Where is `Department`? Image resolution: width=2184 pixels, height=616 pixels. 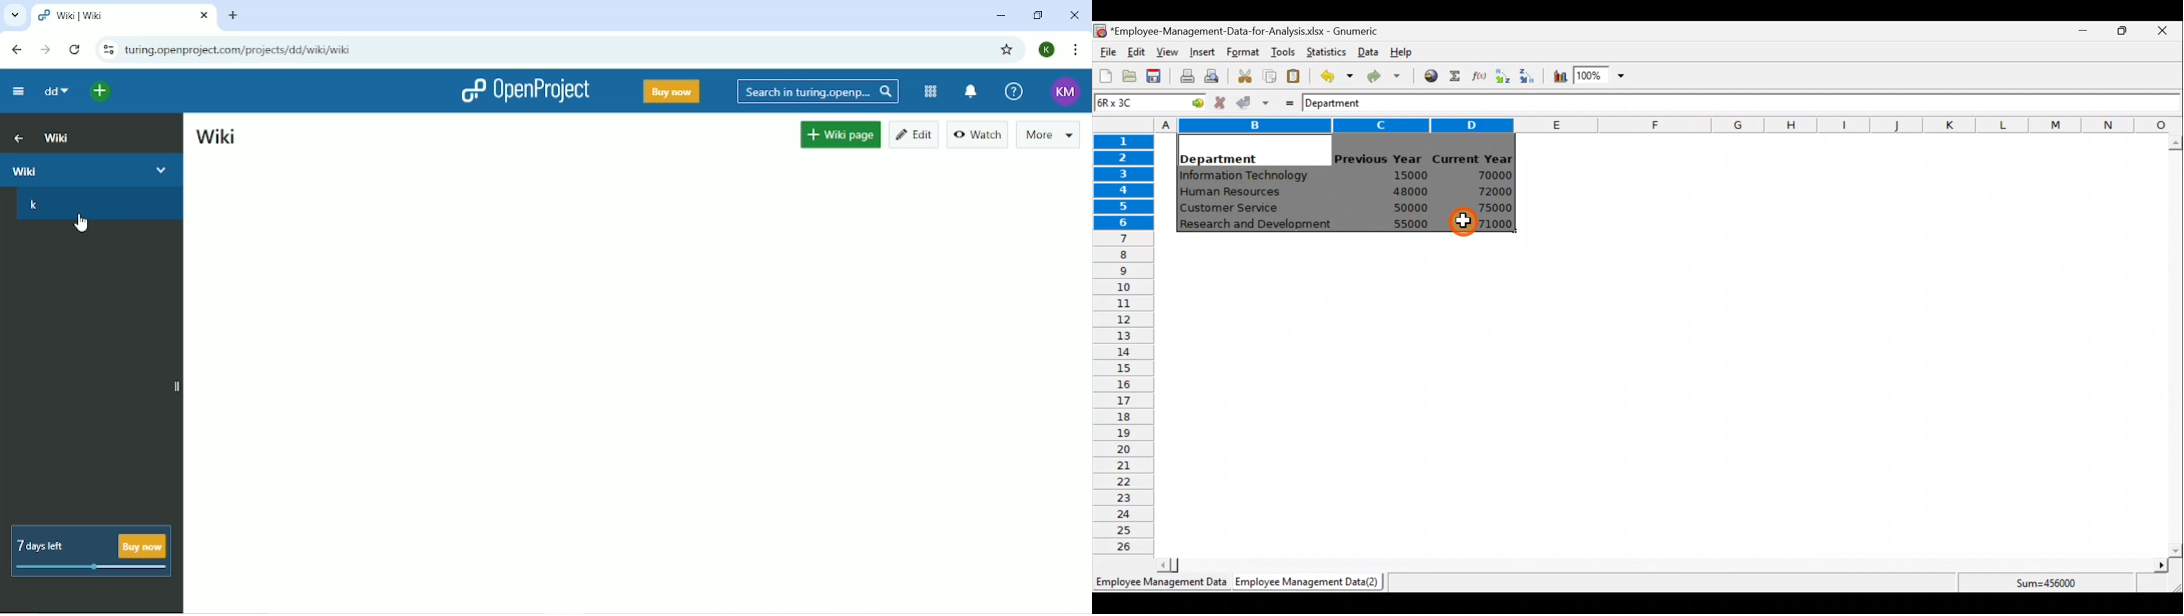
Department is located at coordinates (1340, 102).